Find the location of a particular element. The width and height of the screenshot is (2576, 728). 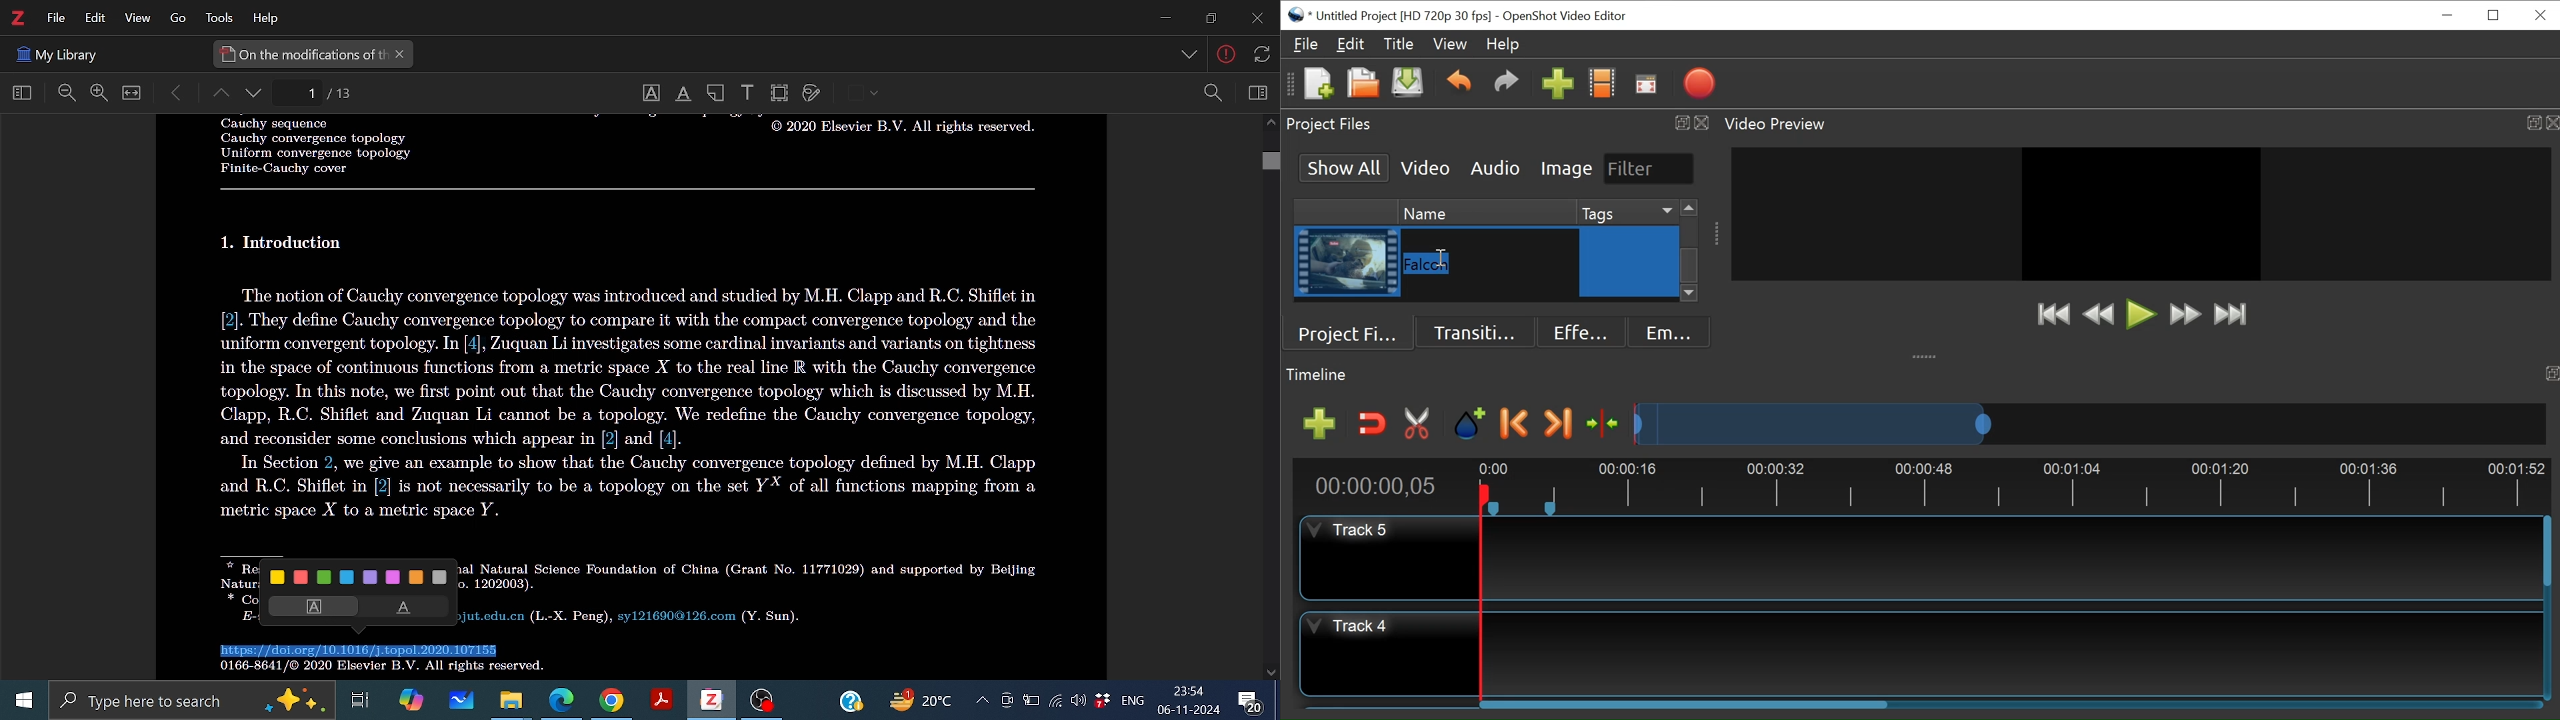

Colors is located at coordinates (361, 576).